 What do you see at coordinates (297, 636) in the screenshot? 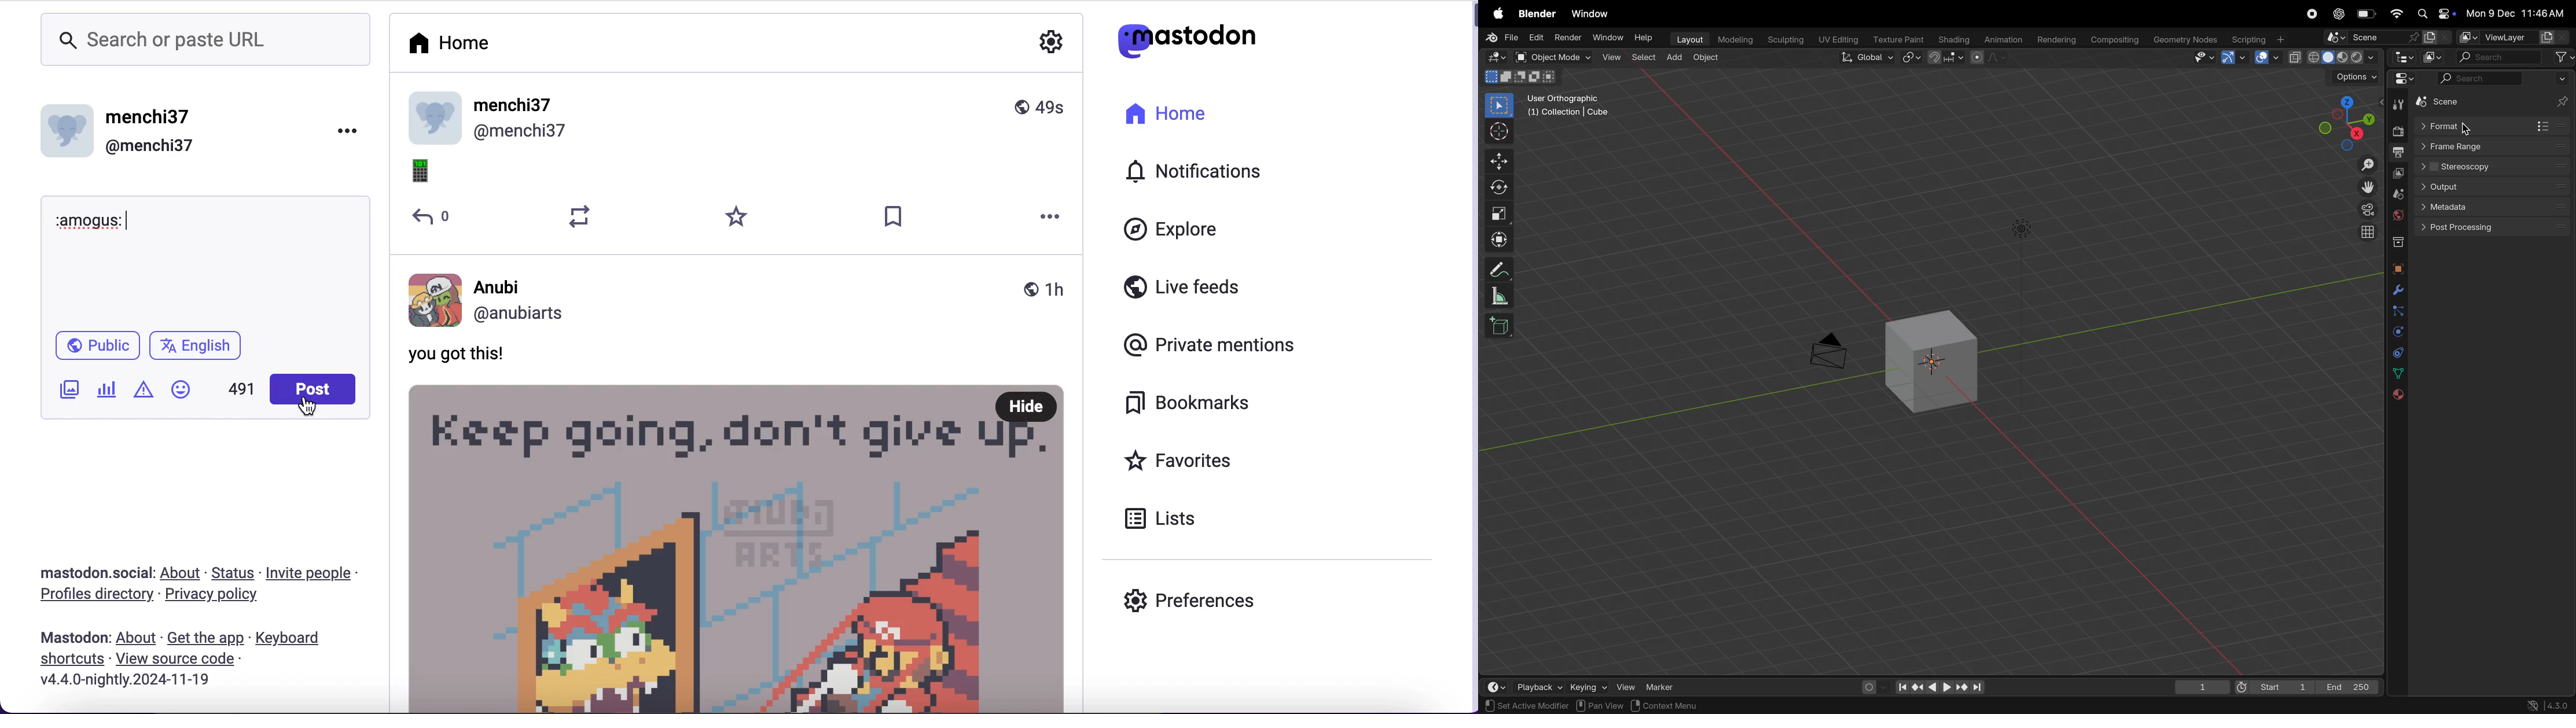
I see `keyboard` at bounding box center [297, 636].